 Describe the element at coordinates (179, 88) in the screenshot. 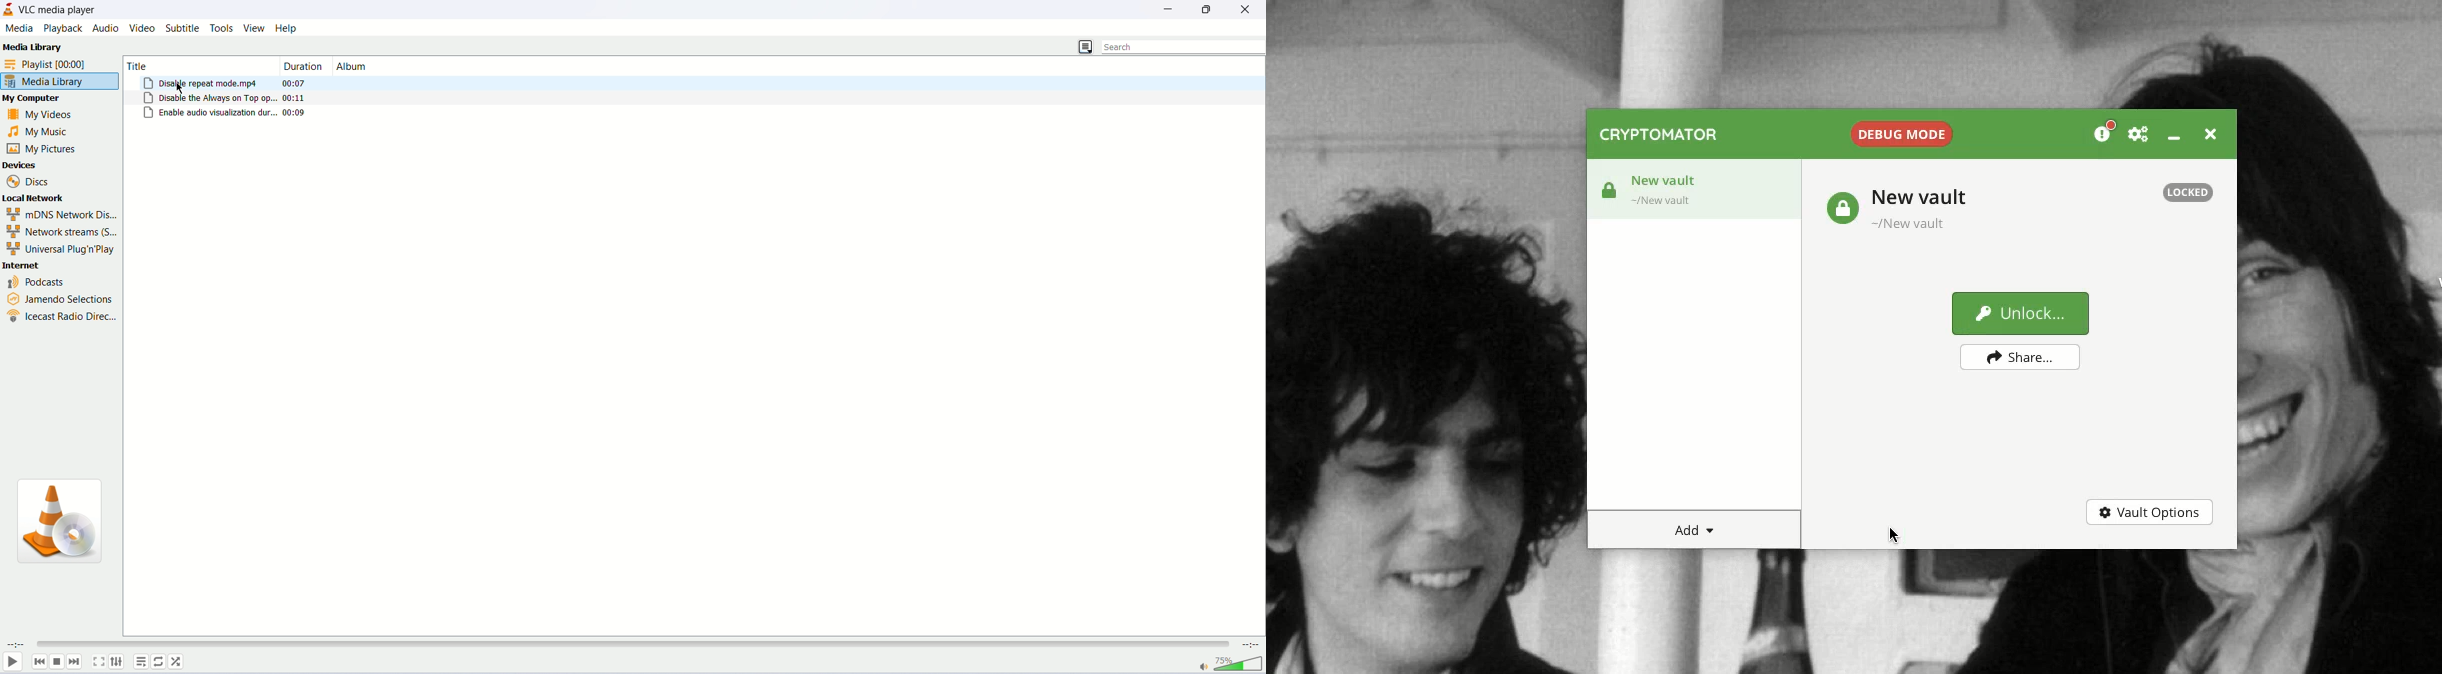

I see `mouse cursor` at that location.